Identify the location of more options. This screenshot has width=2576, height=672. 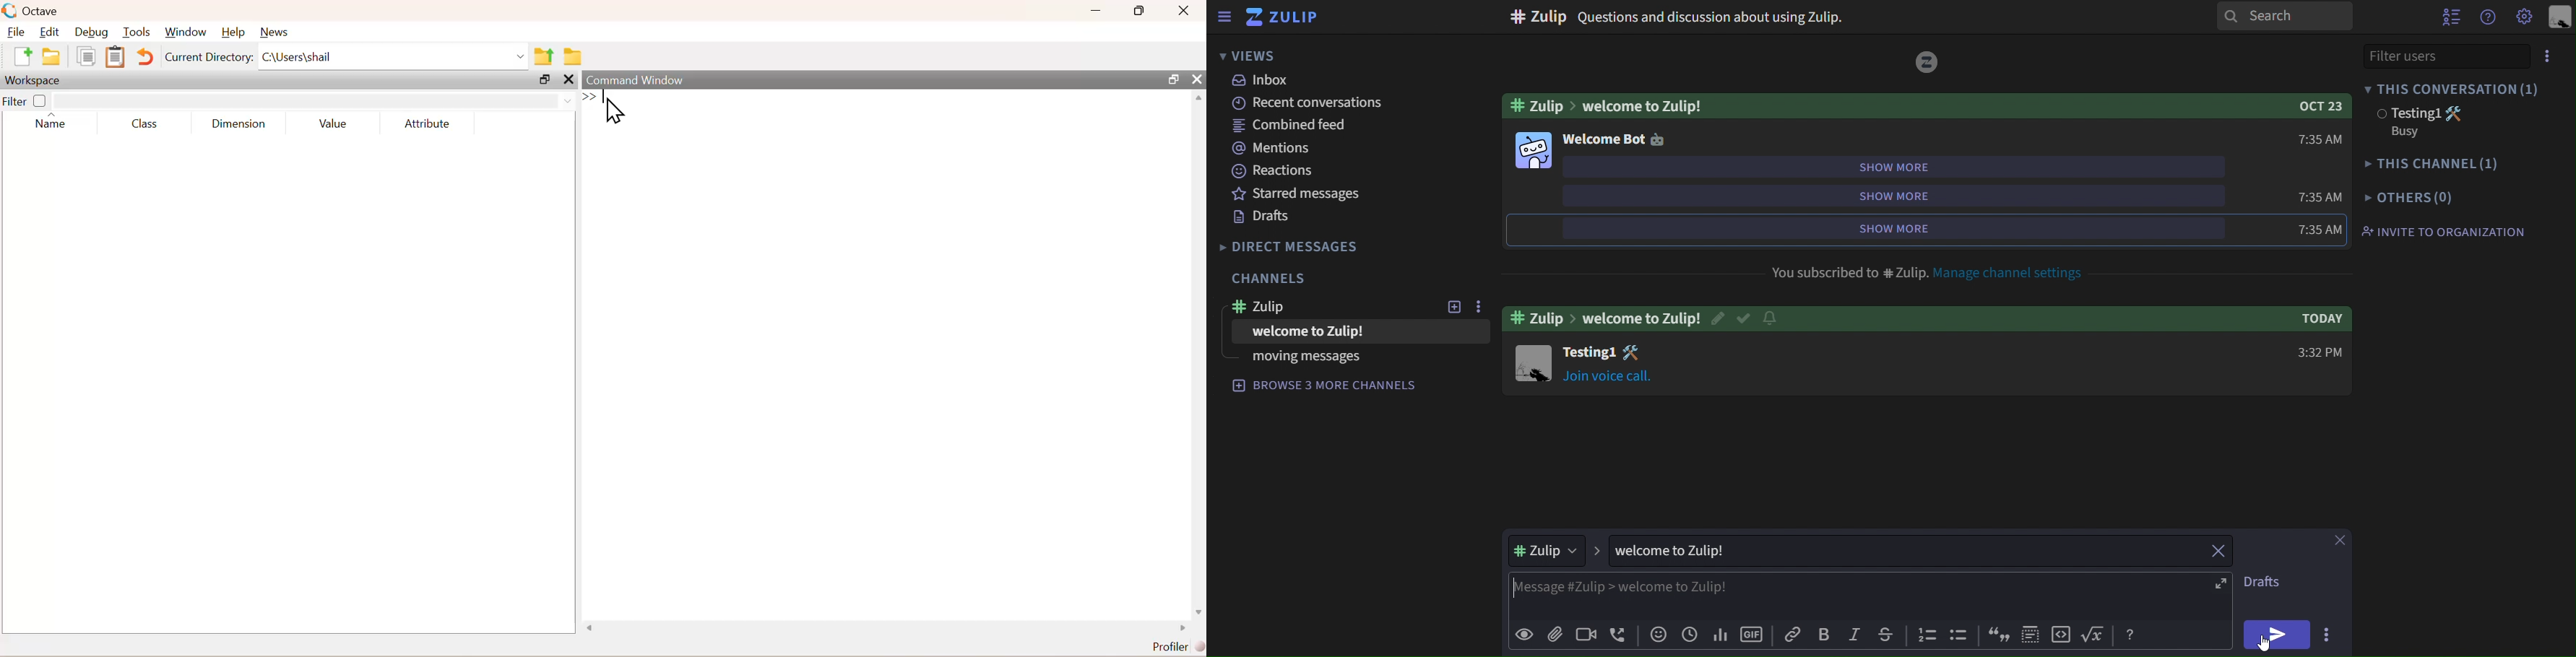
(1478, 306).